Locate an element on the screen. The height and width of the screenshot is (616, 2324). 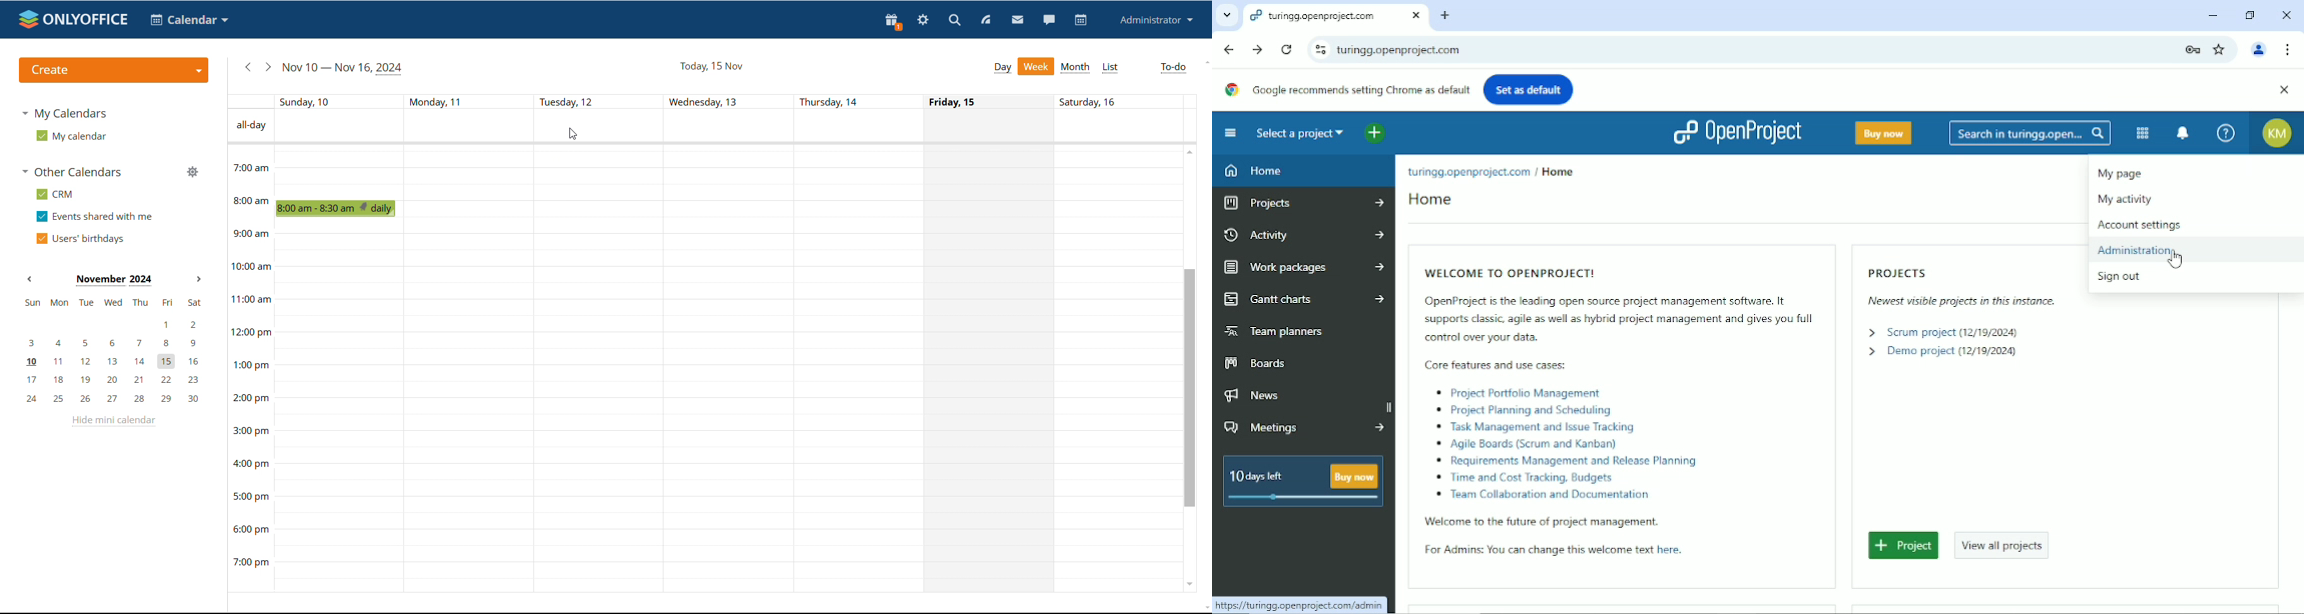
previous month is located at coordinates (30, 279).